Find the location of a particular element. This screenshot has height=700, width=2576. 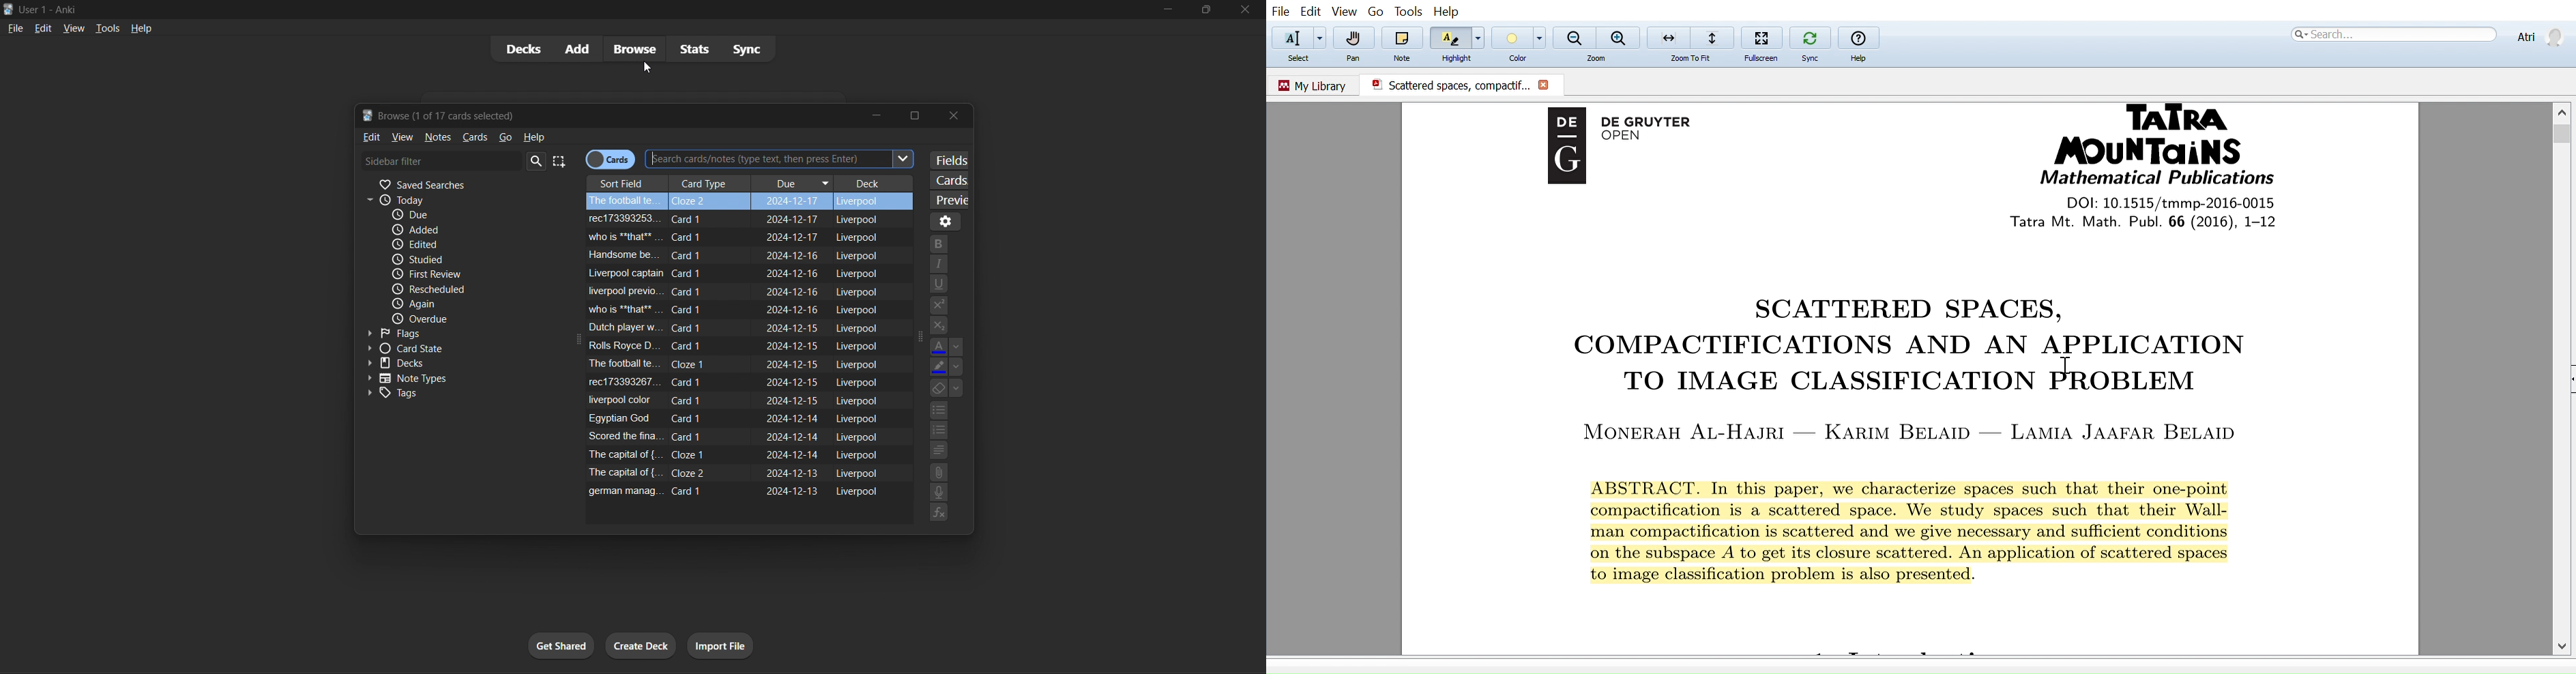

first is located at coordinates (454, 274).